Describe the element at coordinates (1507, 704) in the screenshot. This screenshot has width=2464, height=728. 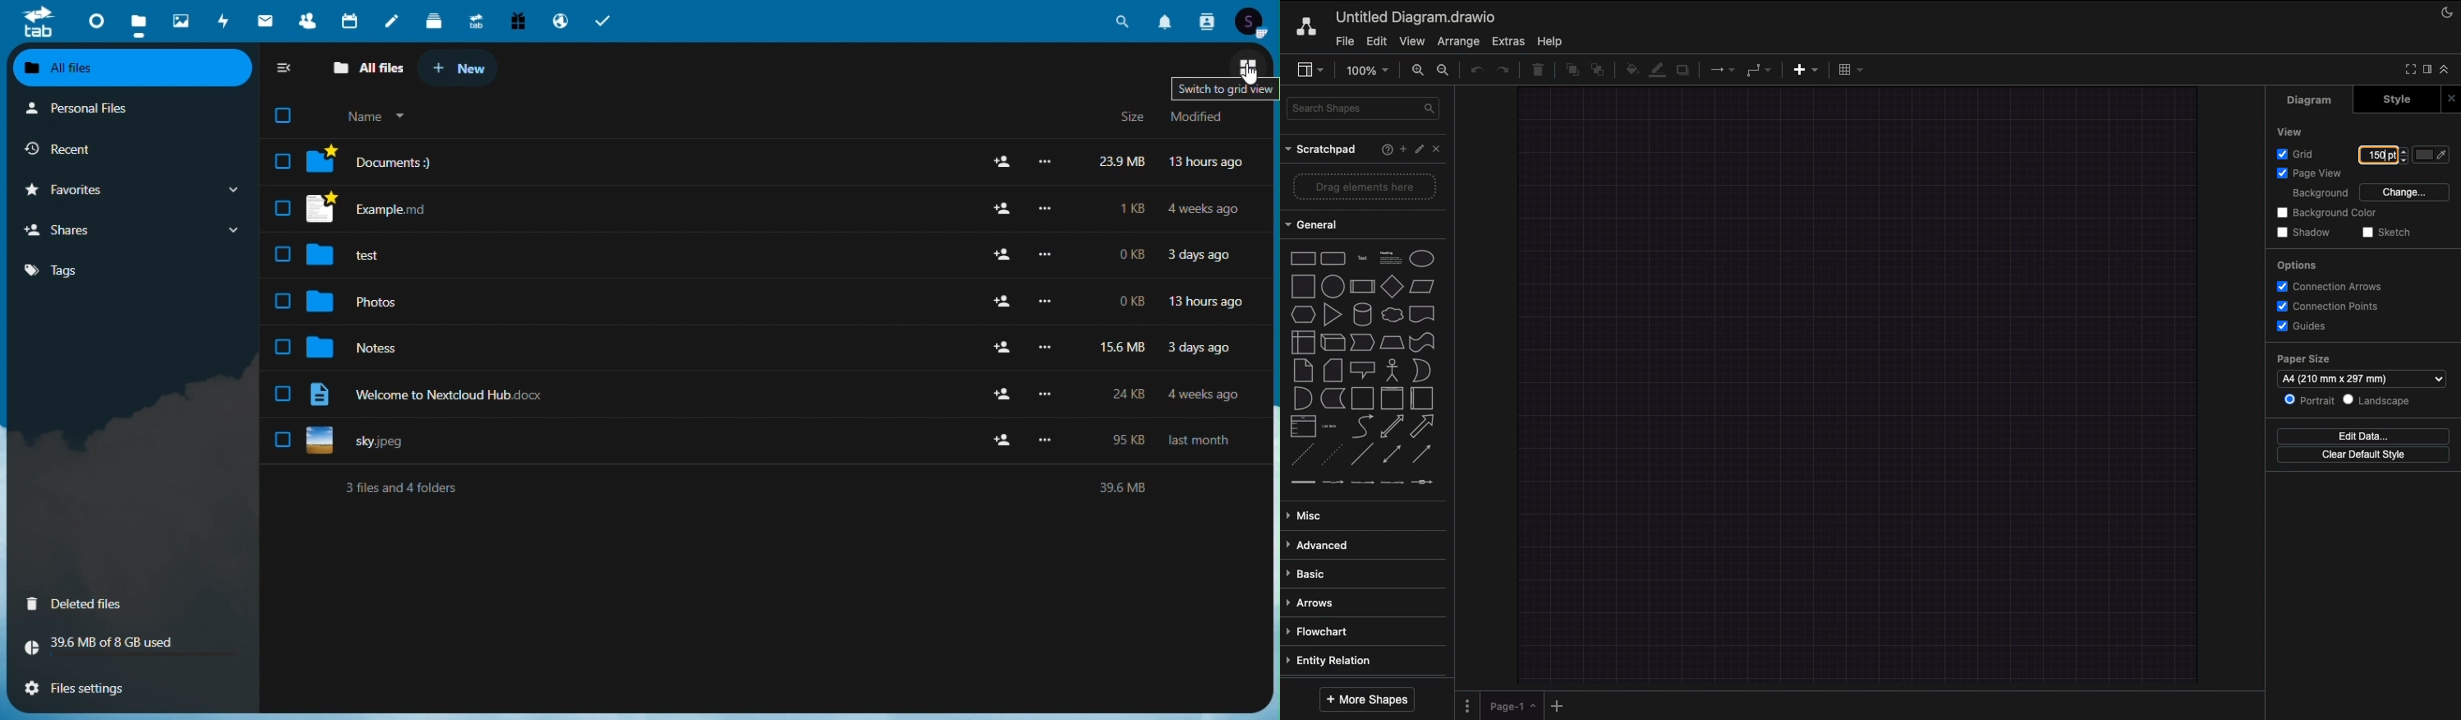
I see `Page 1` at that location.